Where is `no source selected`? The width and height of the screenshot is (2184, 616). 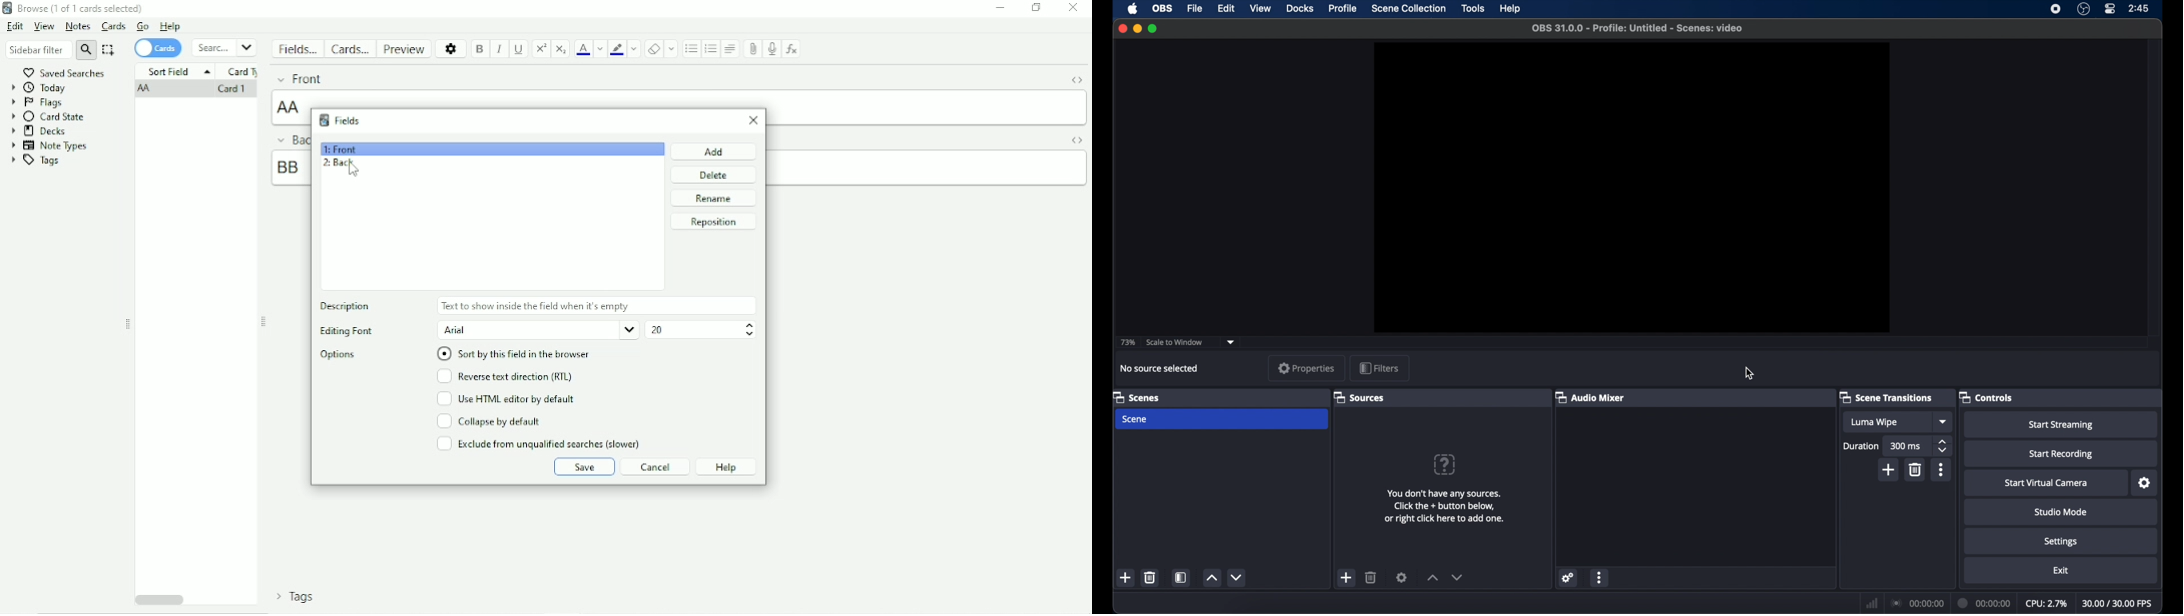 no source selected is located at coordinates (1160, 368).